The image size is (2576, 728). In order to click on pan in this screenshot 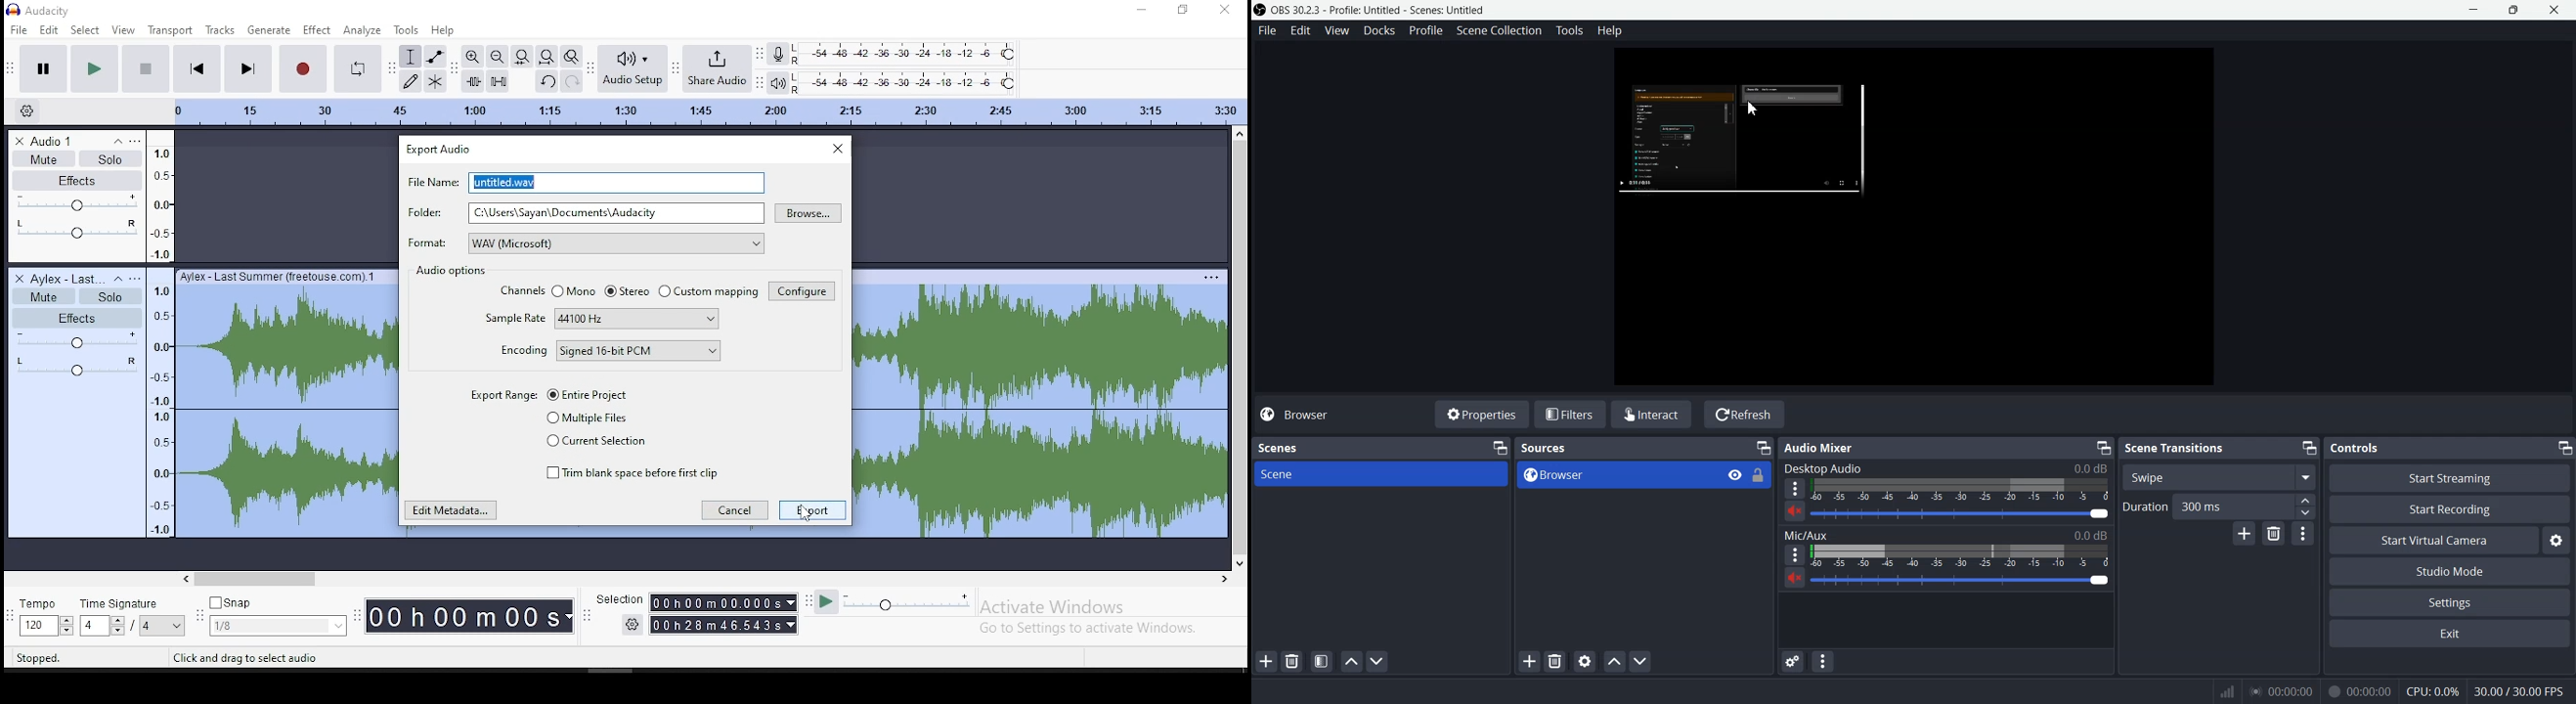, I will do `click(77, 367)`.